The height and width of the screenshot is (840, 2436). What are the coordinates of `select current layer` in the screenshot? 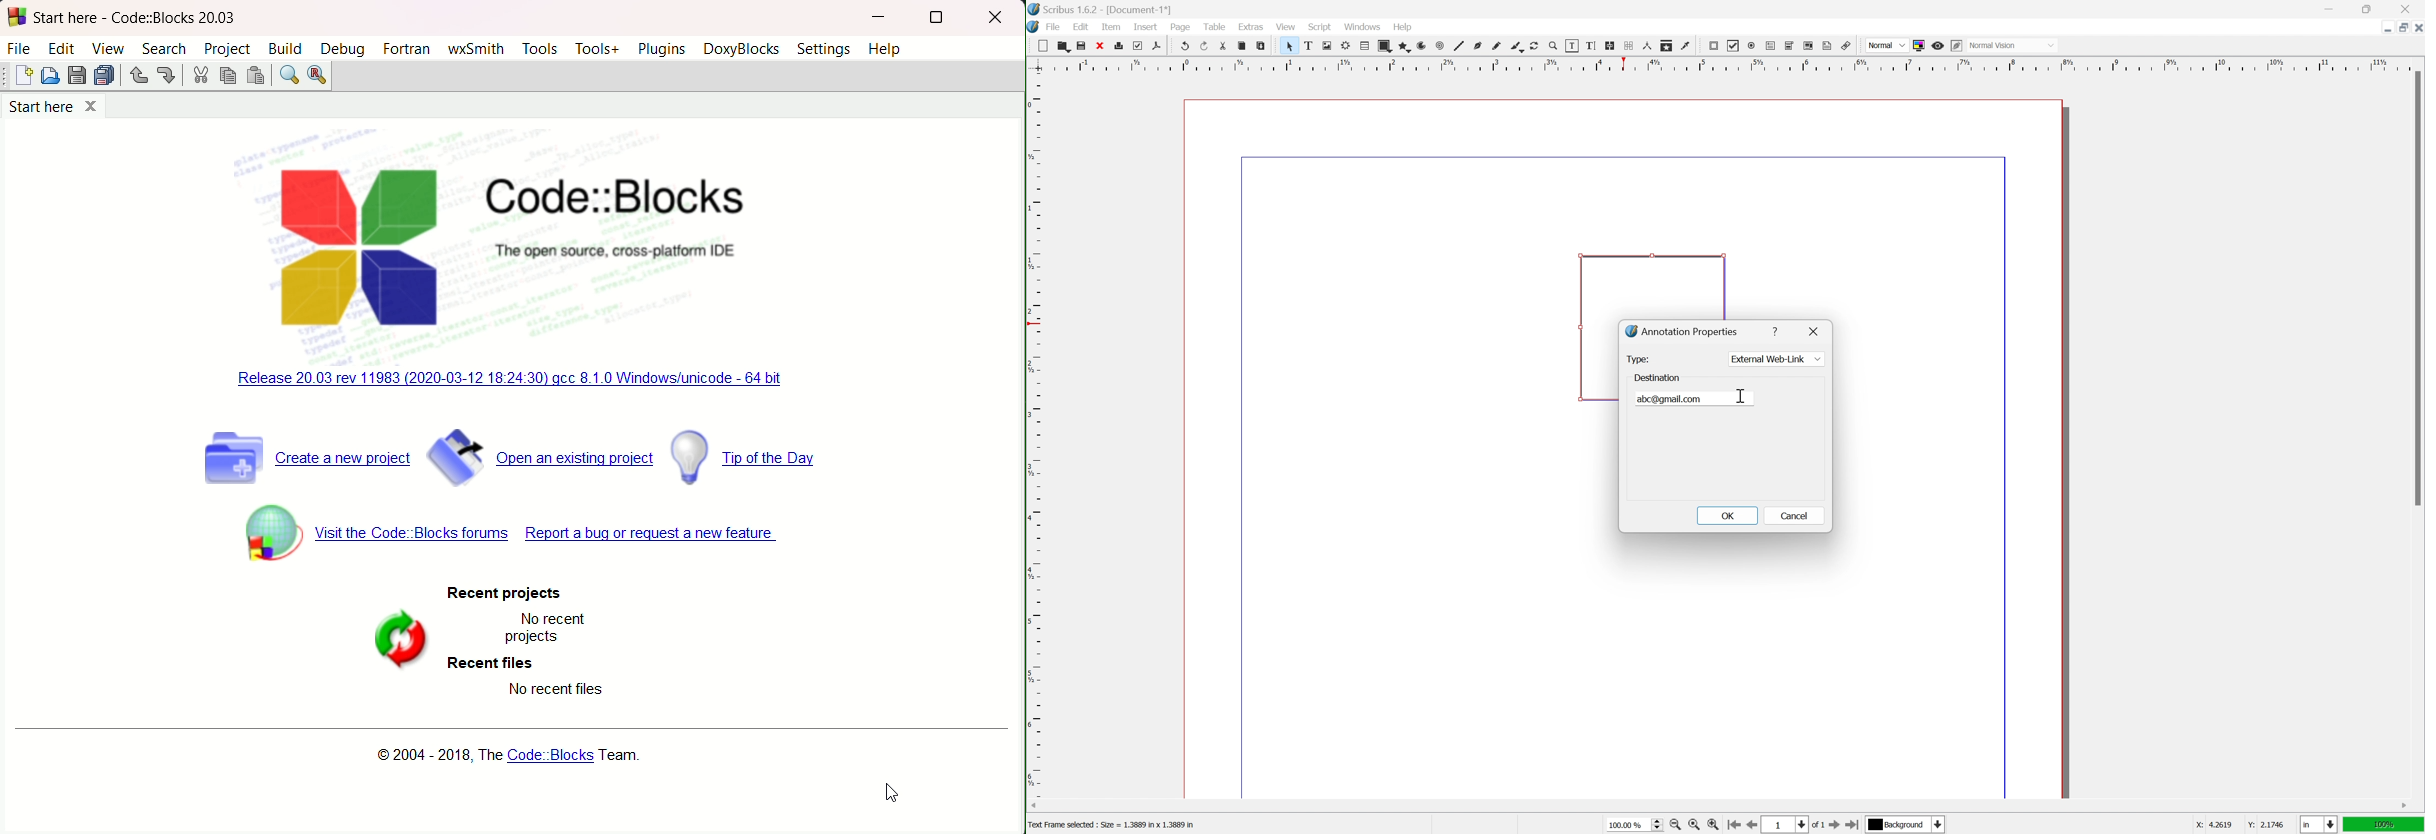 It's located at (1908, 825).